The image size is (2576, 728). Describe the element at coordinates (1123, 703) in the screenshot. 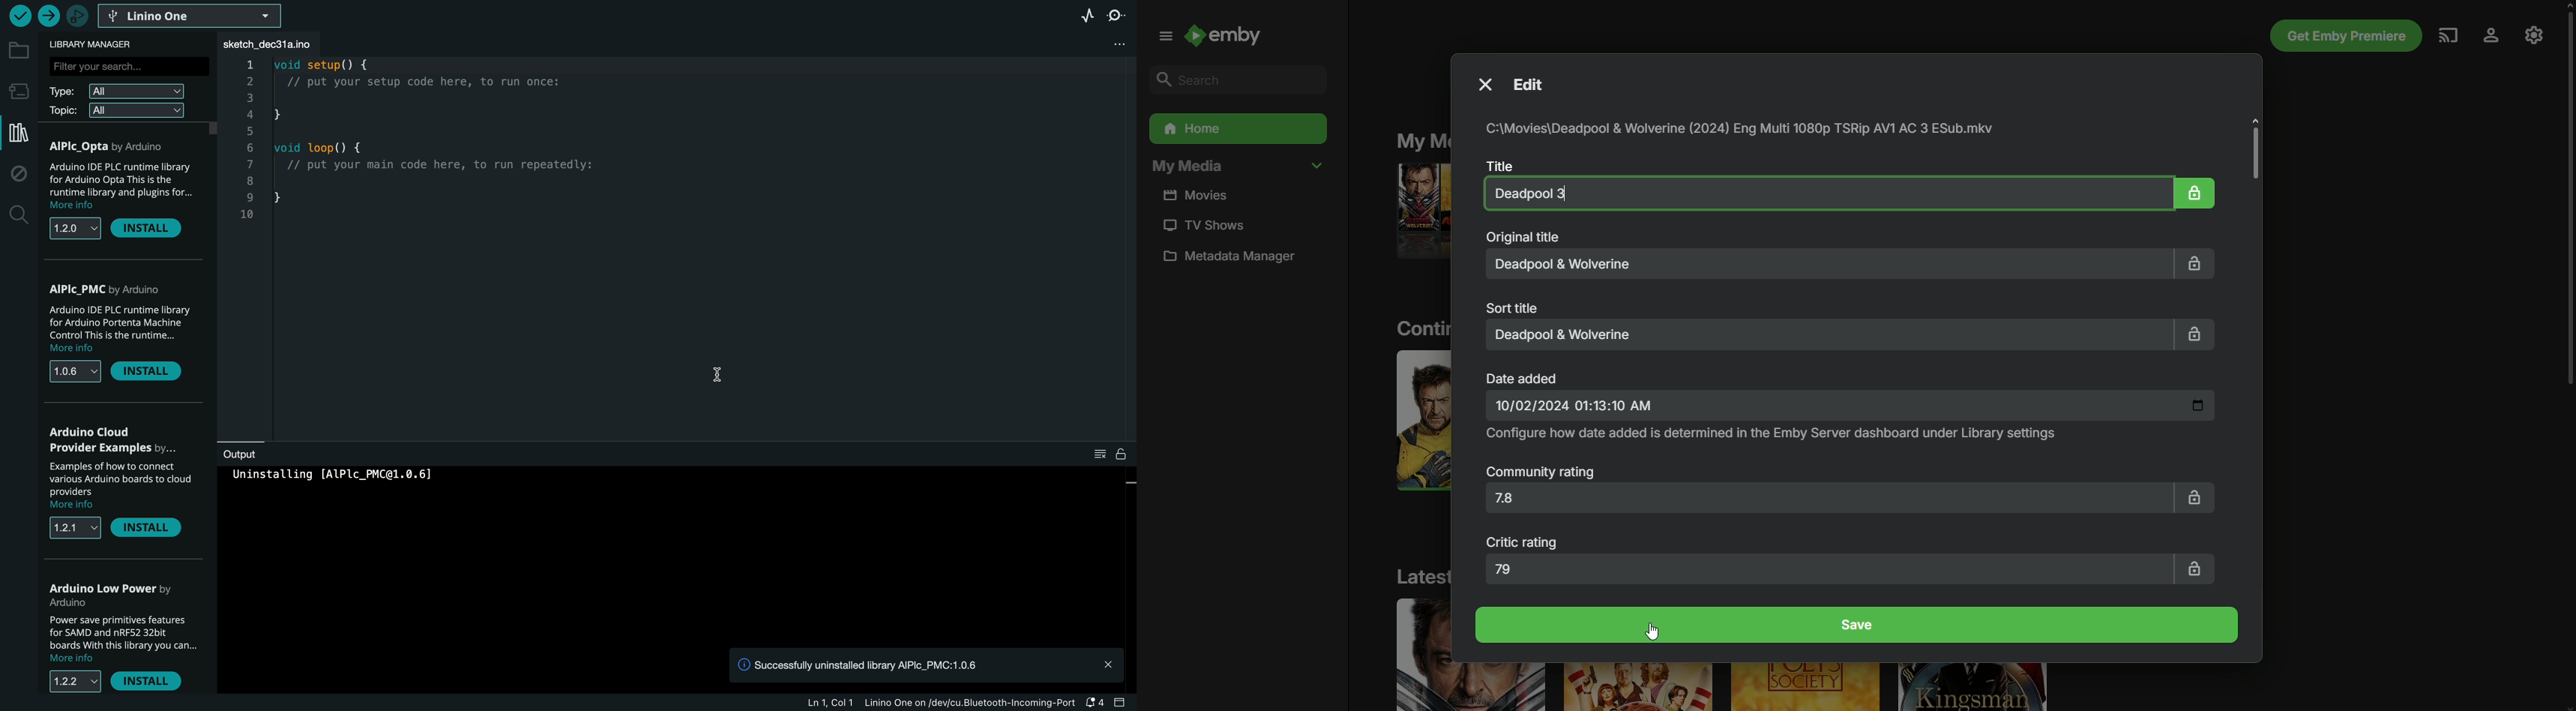

I see `close bar` at that location.